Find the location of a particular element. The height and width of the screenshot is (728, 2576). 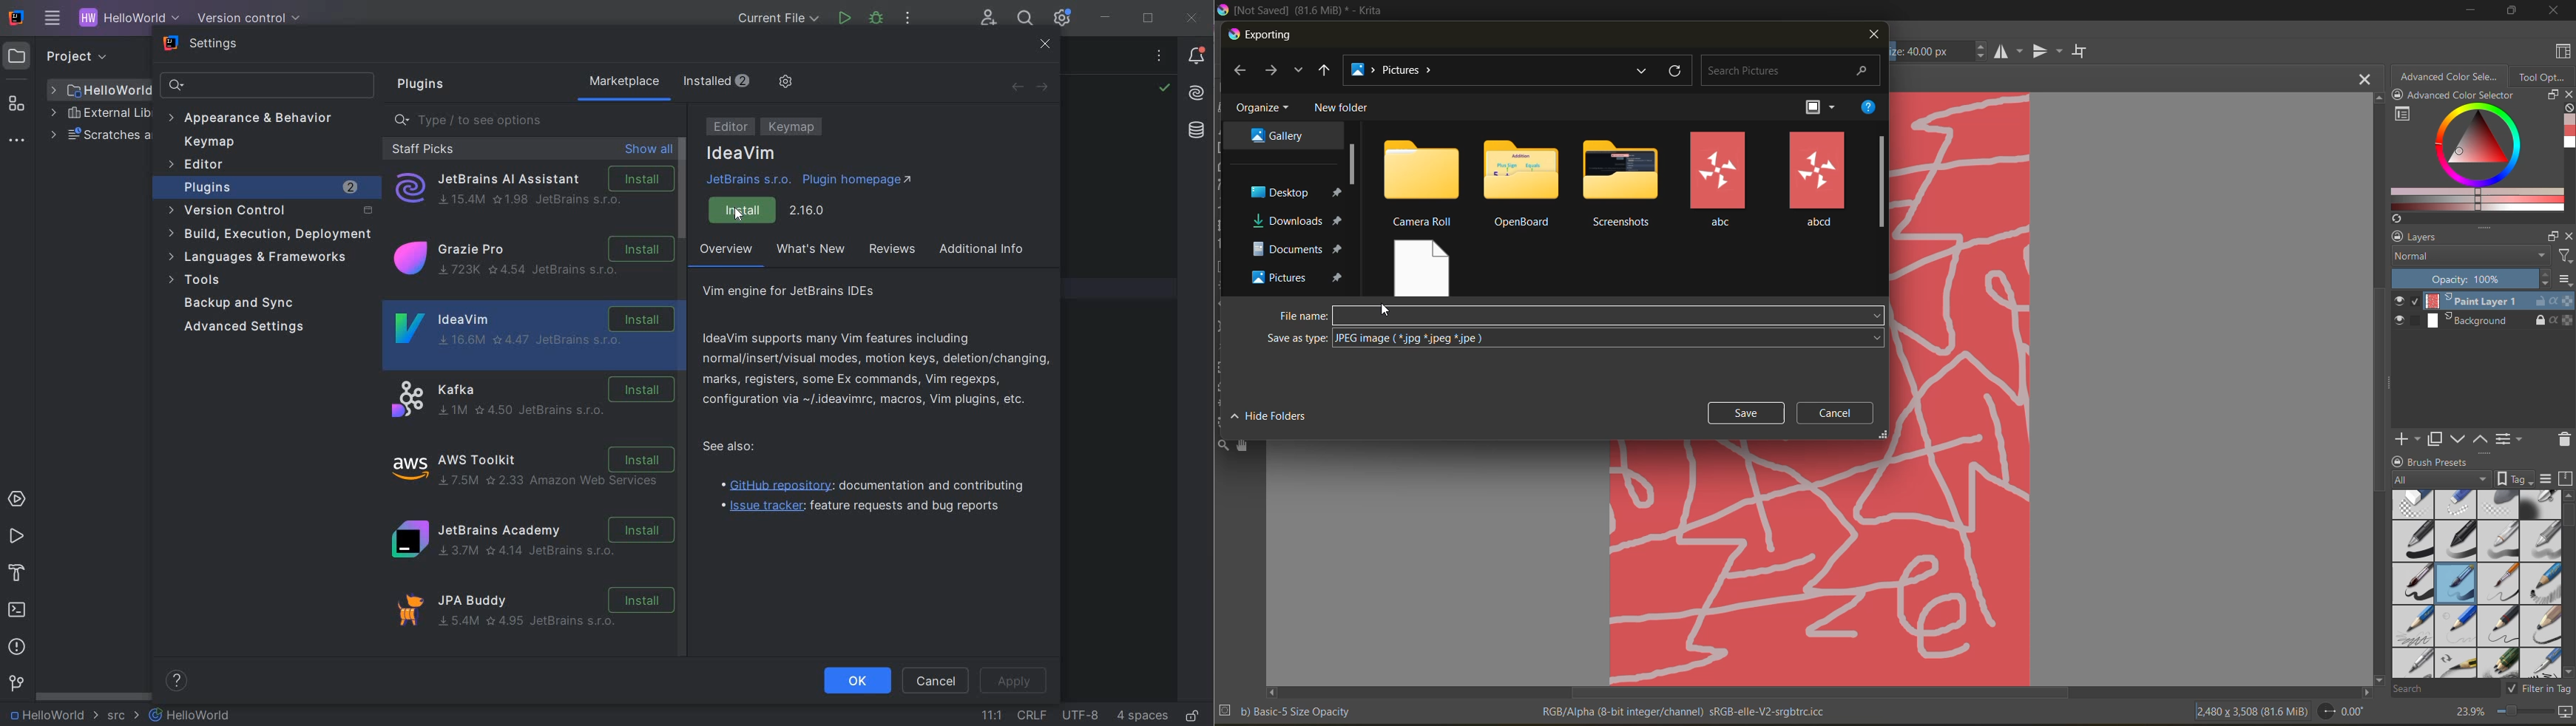

zoom factor is located at coordinates (2468, 713).